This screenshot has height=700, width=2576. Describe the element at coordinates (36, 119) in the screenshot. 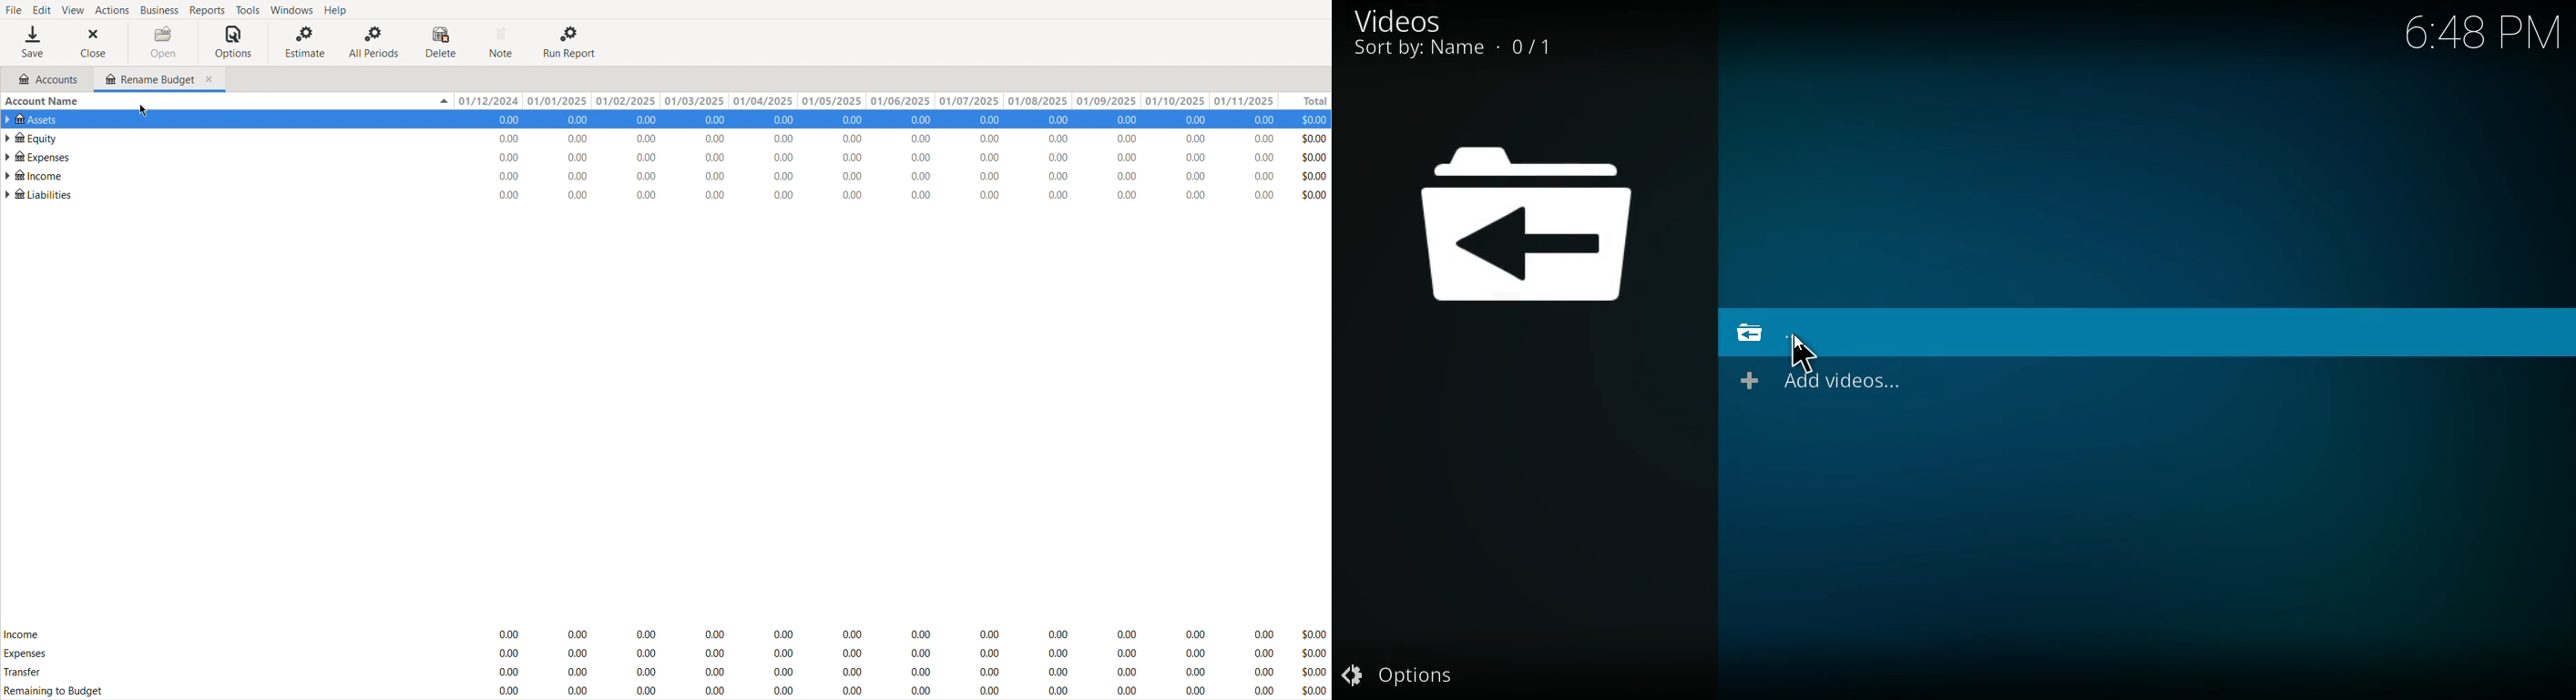

I see `Assets` at that location.